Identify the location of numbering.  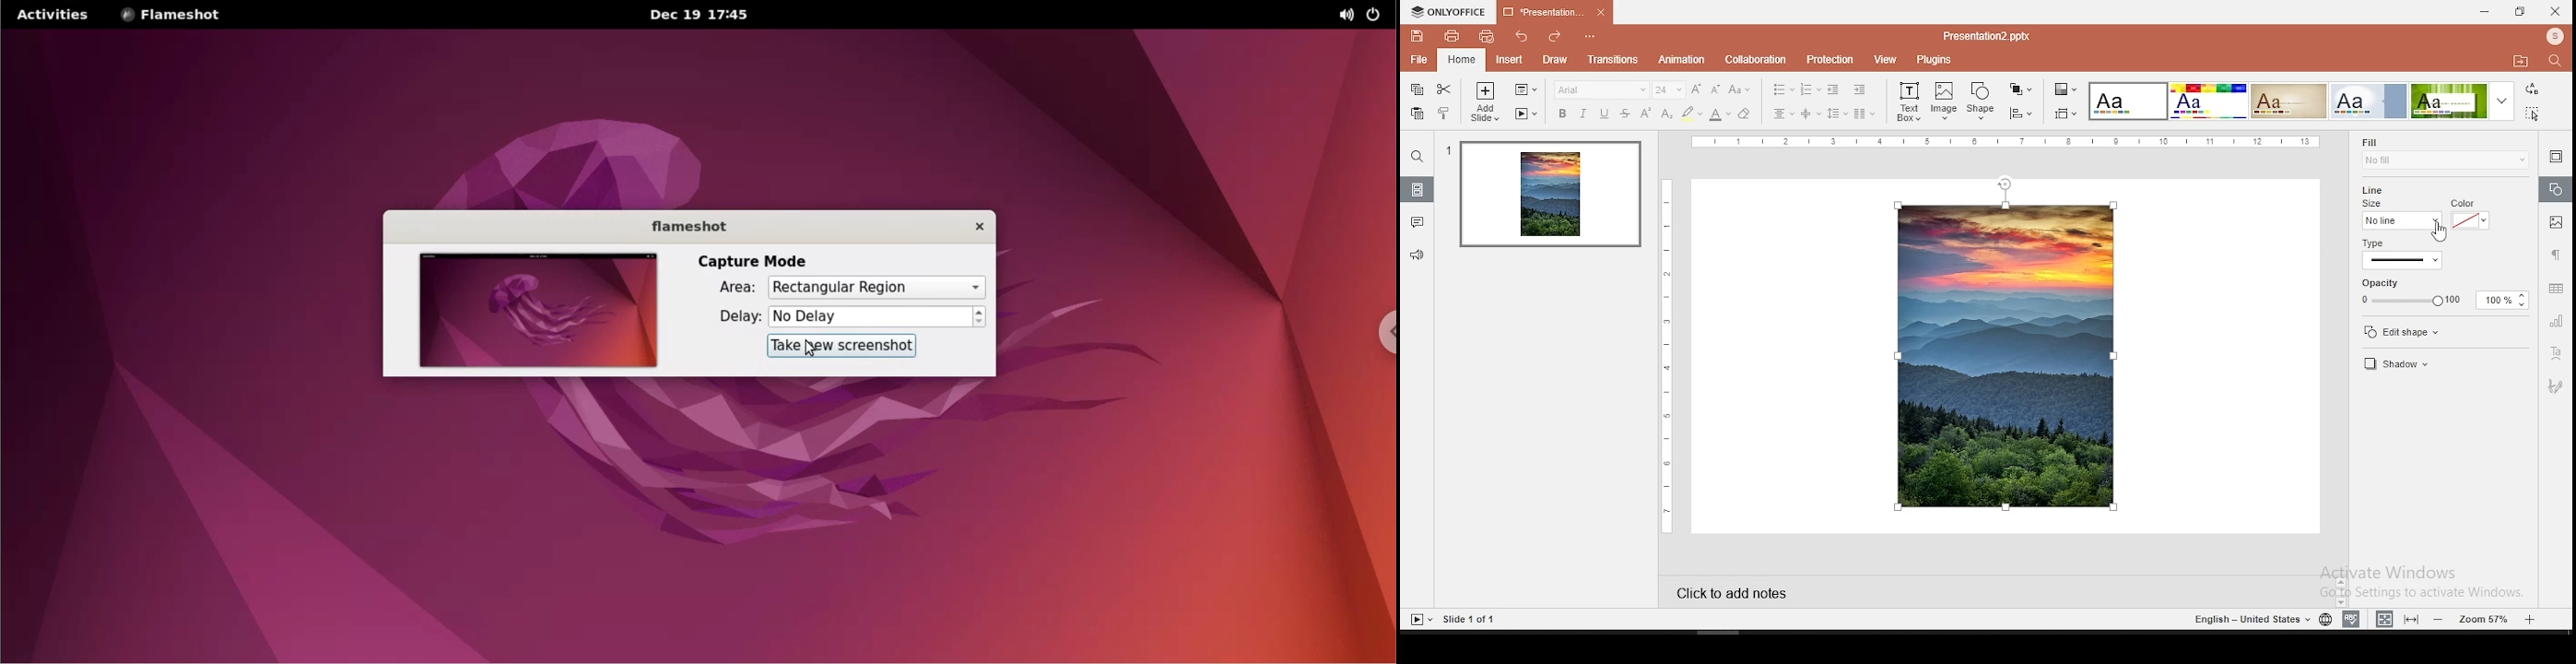
(1809, 89).